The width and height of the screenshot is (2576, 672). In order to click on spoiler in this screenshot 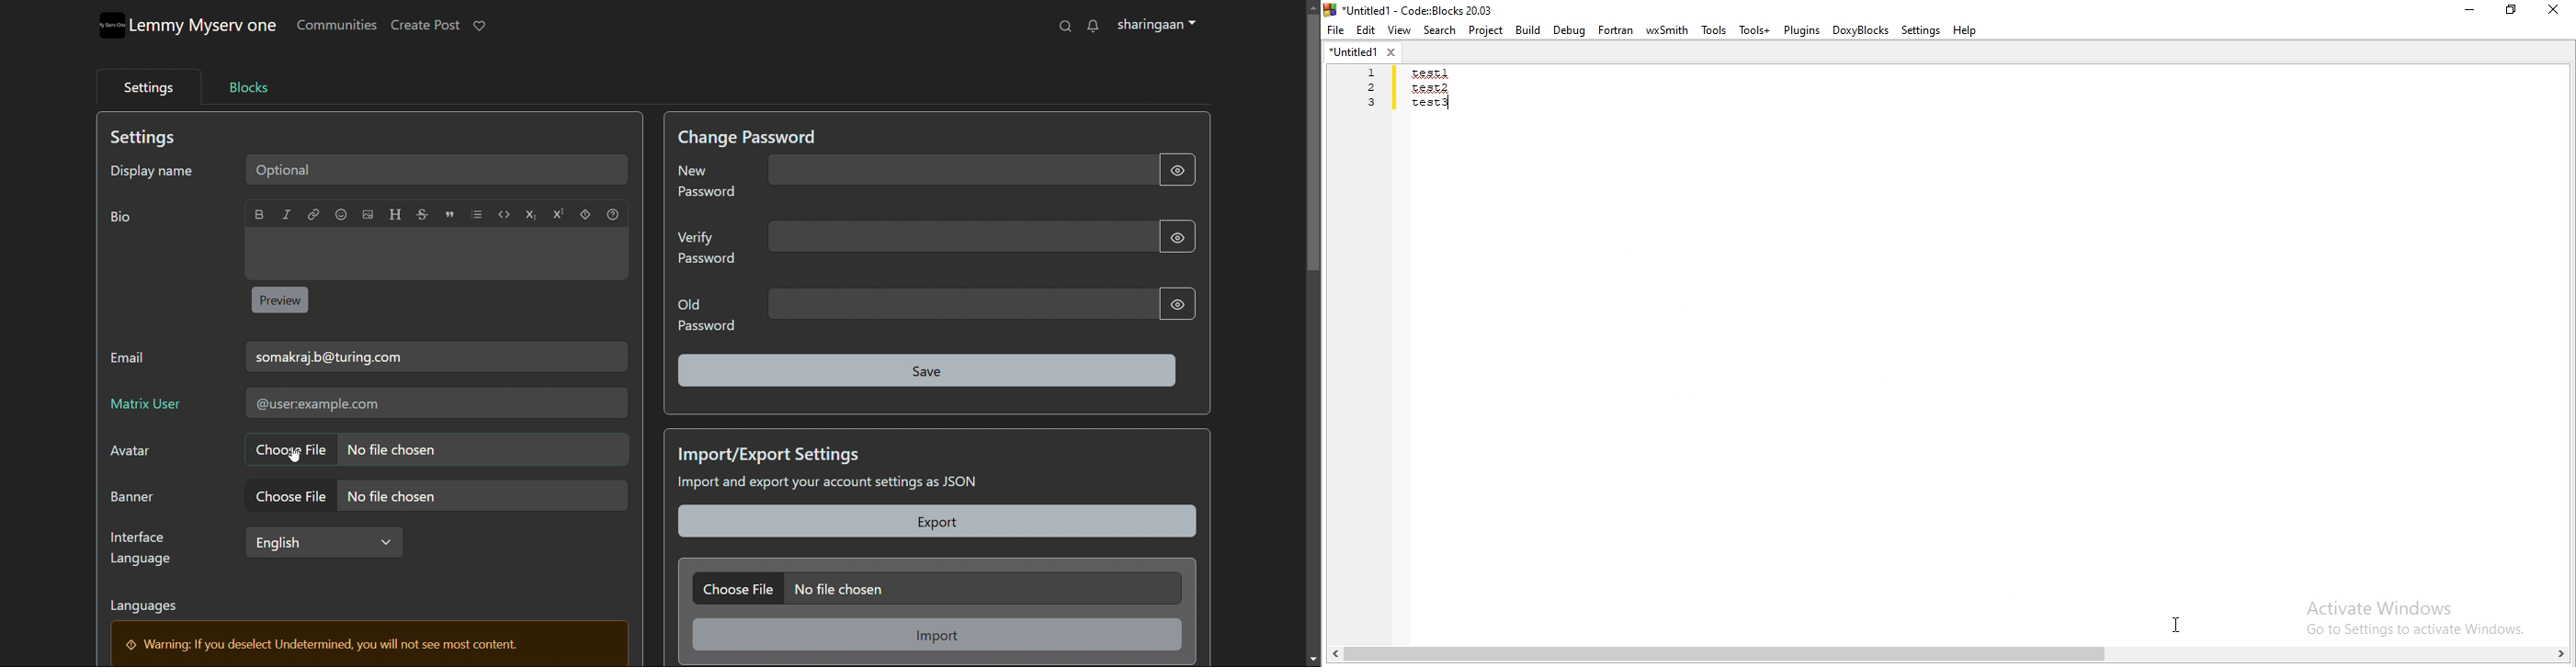, I will do `click(586, 214)`.